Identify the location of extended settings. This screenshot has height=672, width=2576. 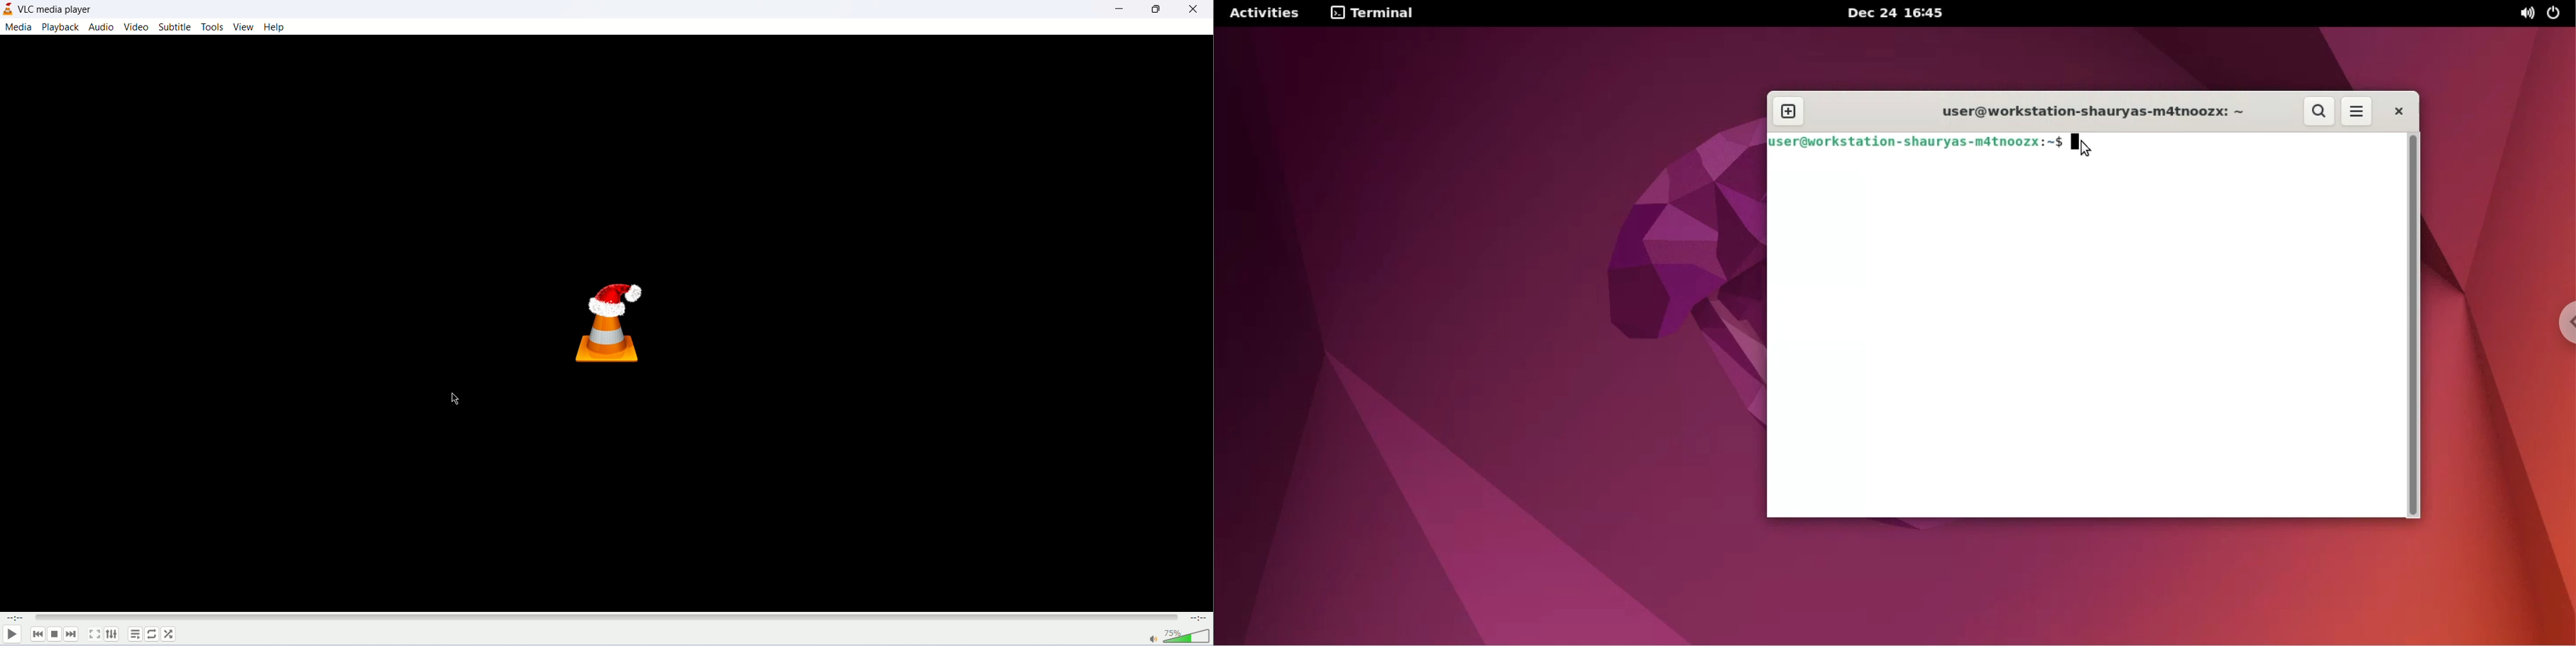
(112, 633).